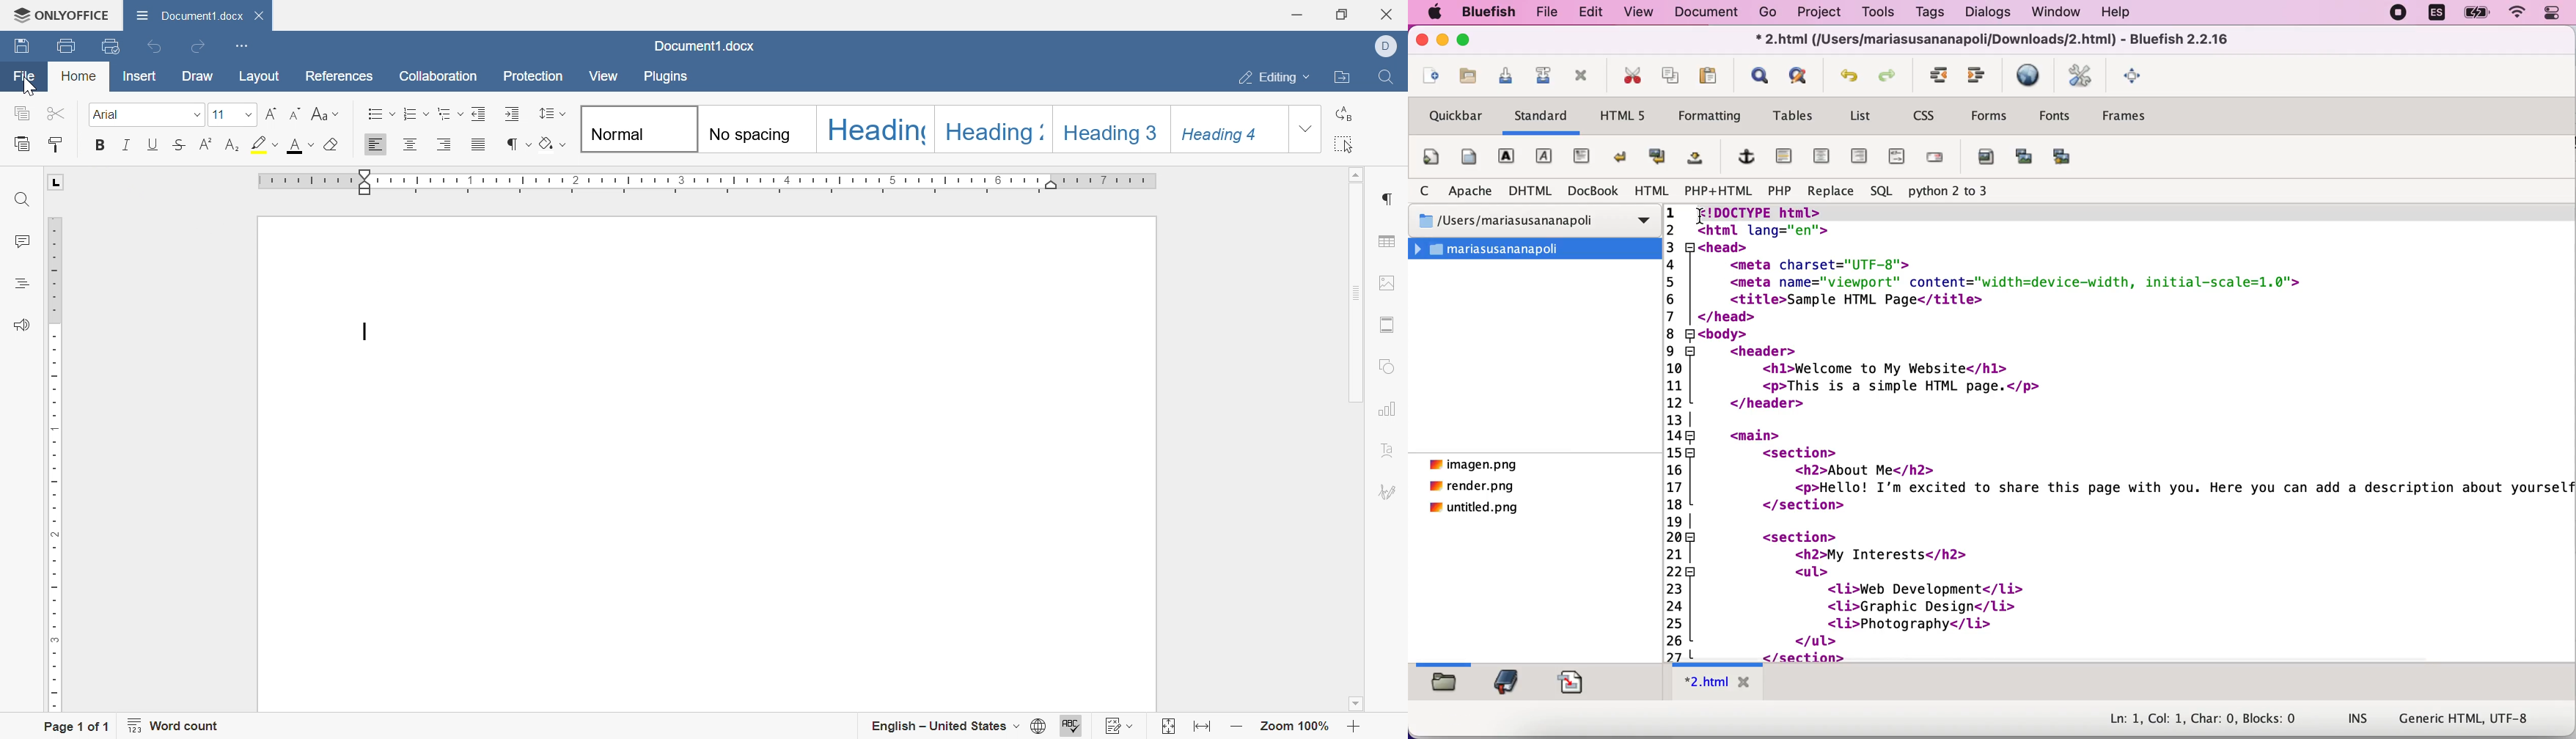  Describe the element at coordinates (1433, 13) in the screenshot. I see `Apple` at that location.